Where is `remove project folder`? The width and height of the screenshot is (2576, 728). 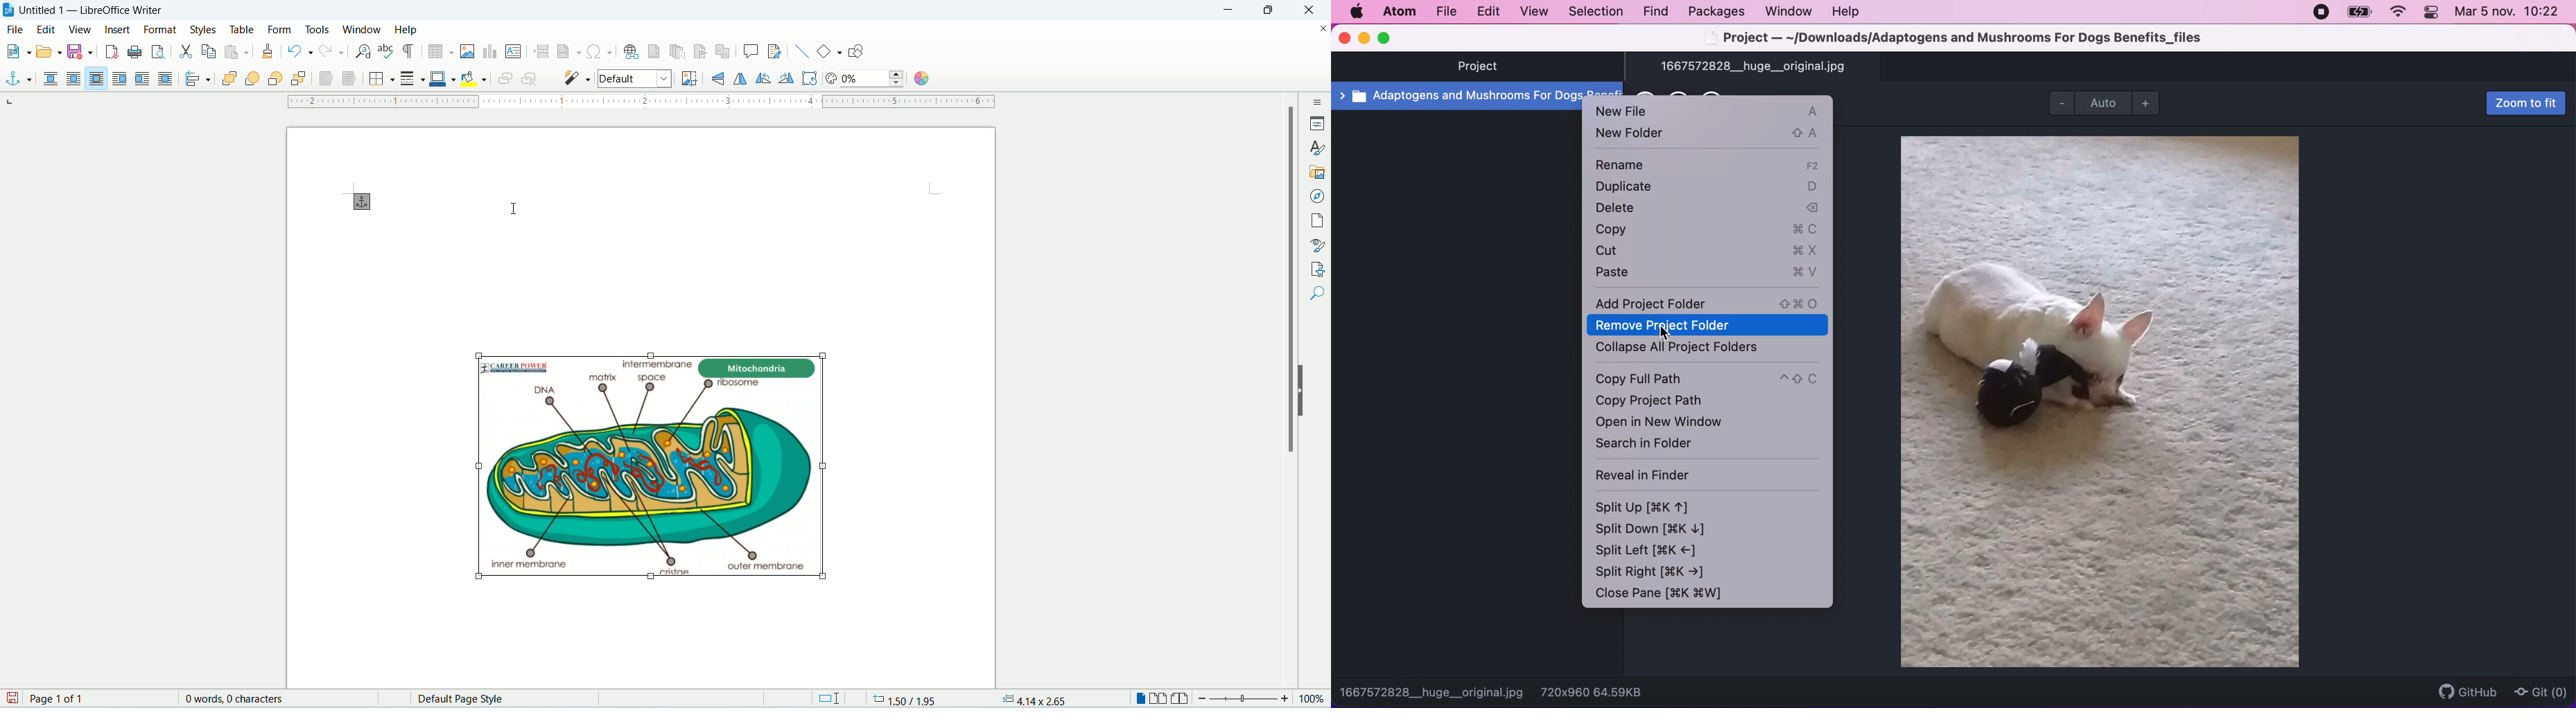
remove project folder is located at coordinates (1709, 325).